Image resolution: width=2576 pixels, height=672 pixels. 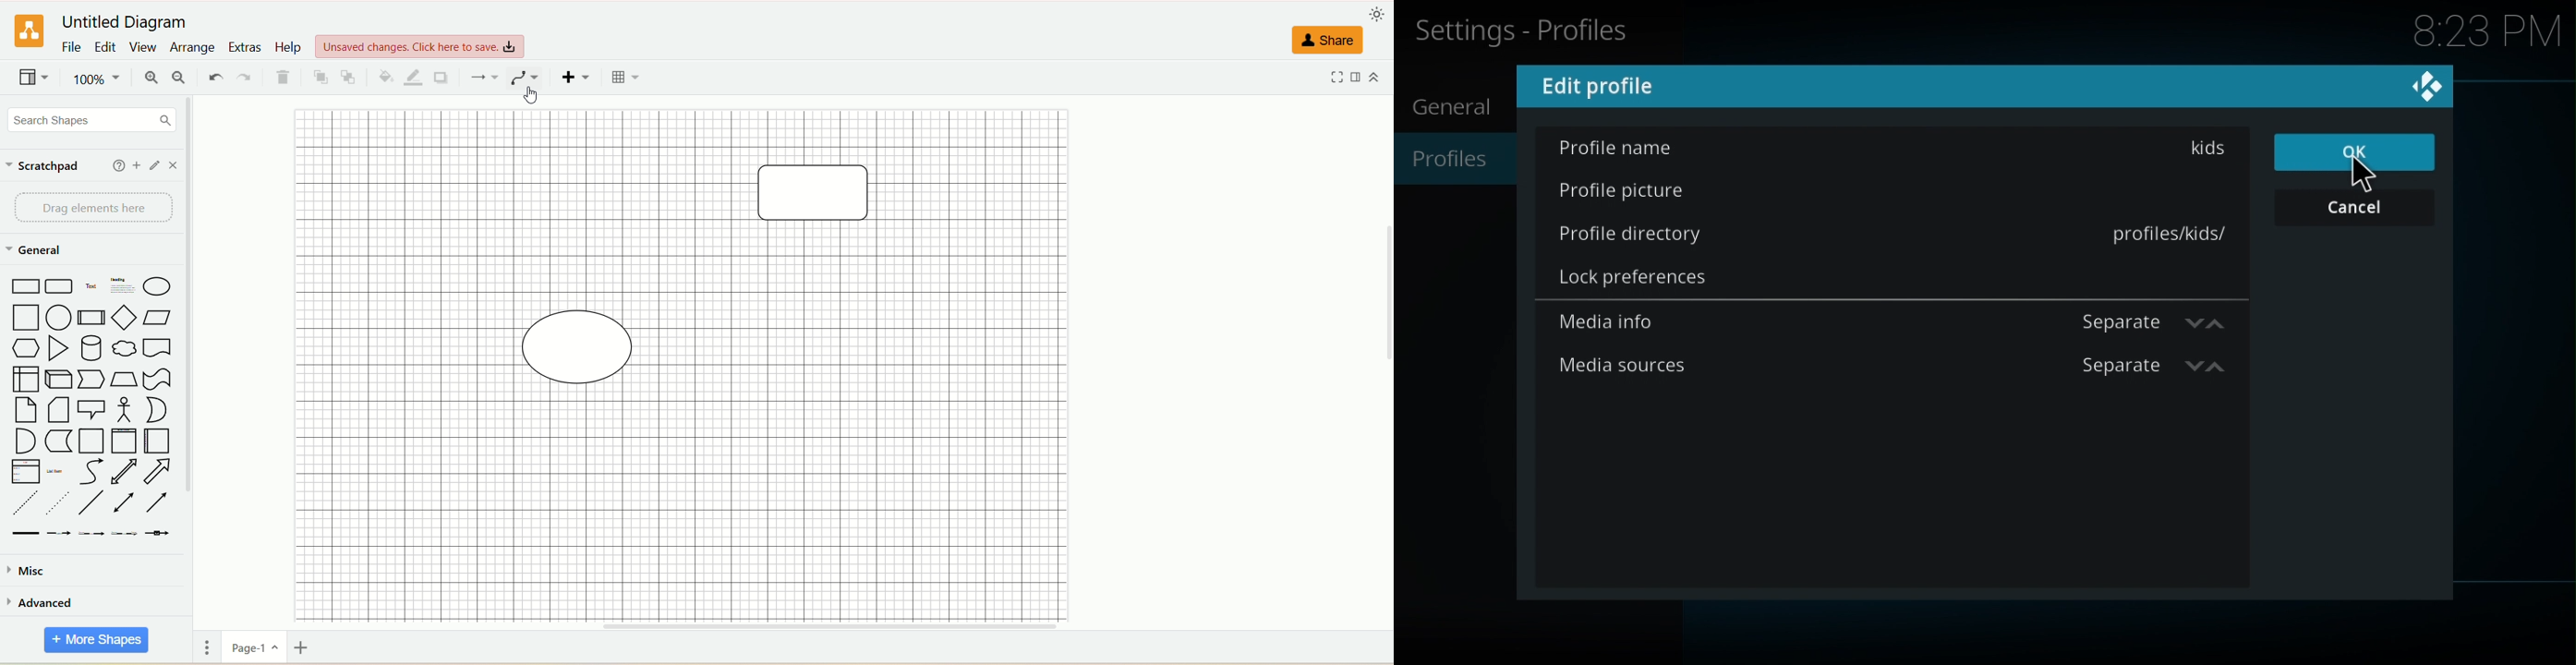 What do you see at coordinates (690, 363) in the screenshot?
I see `canvas` at bounding box center [690, 363].